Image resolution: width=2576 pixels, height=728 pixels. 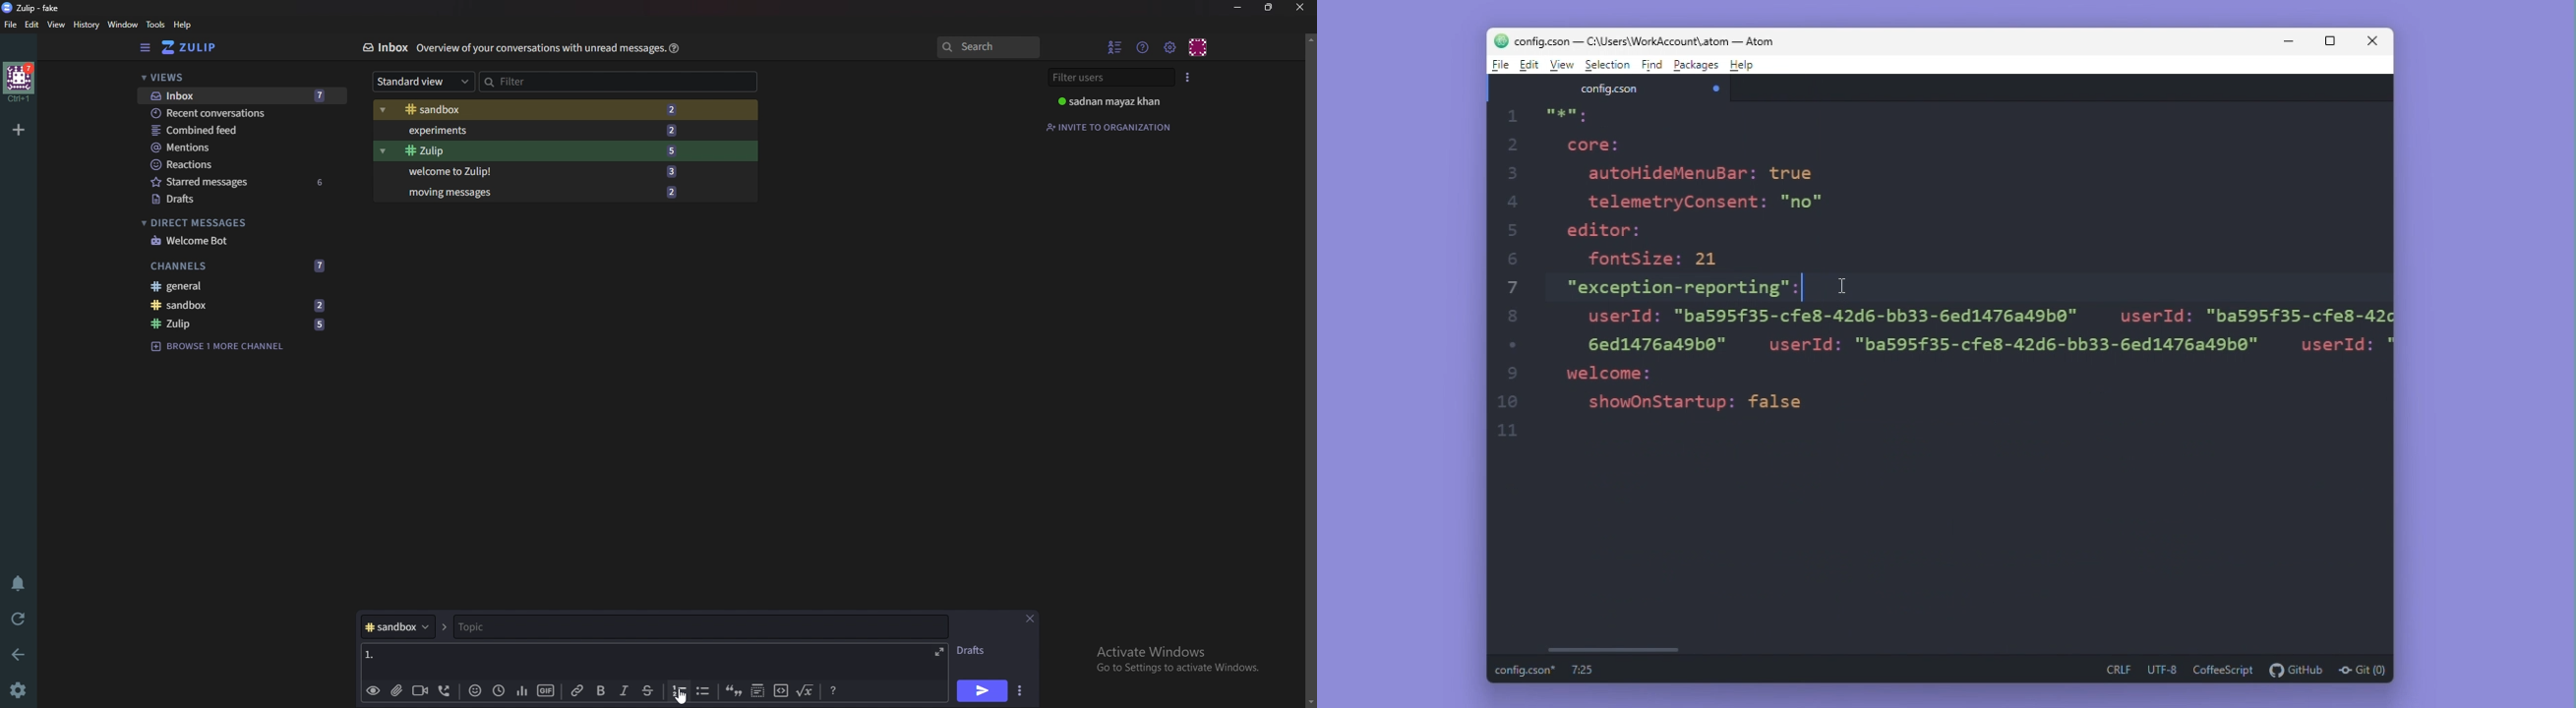 What do you see at coordinates (1112, 126) in the screenshot?
I see `Invite to organization` at bounding box center [1112, 126].